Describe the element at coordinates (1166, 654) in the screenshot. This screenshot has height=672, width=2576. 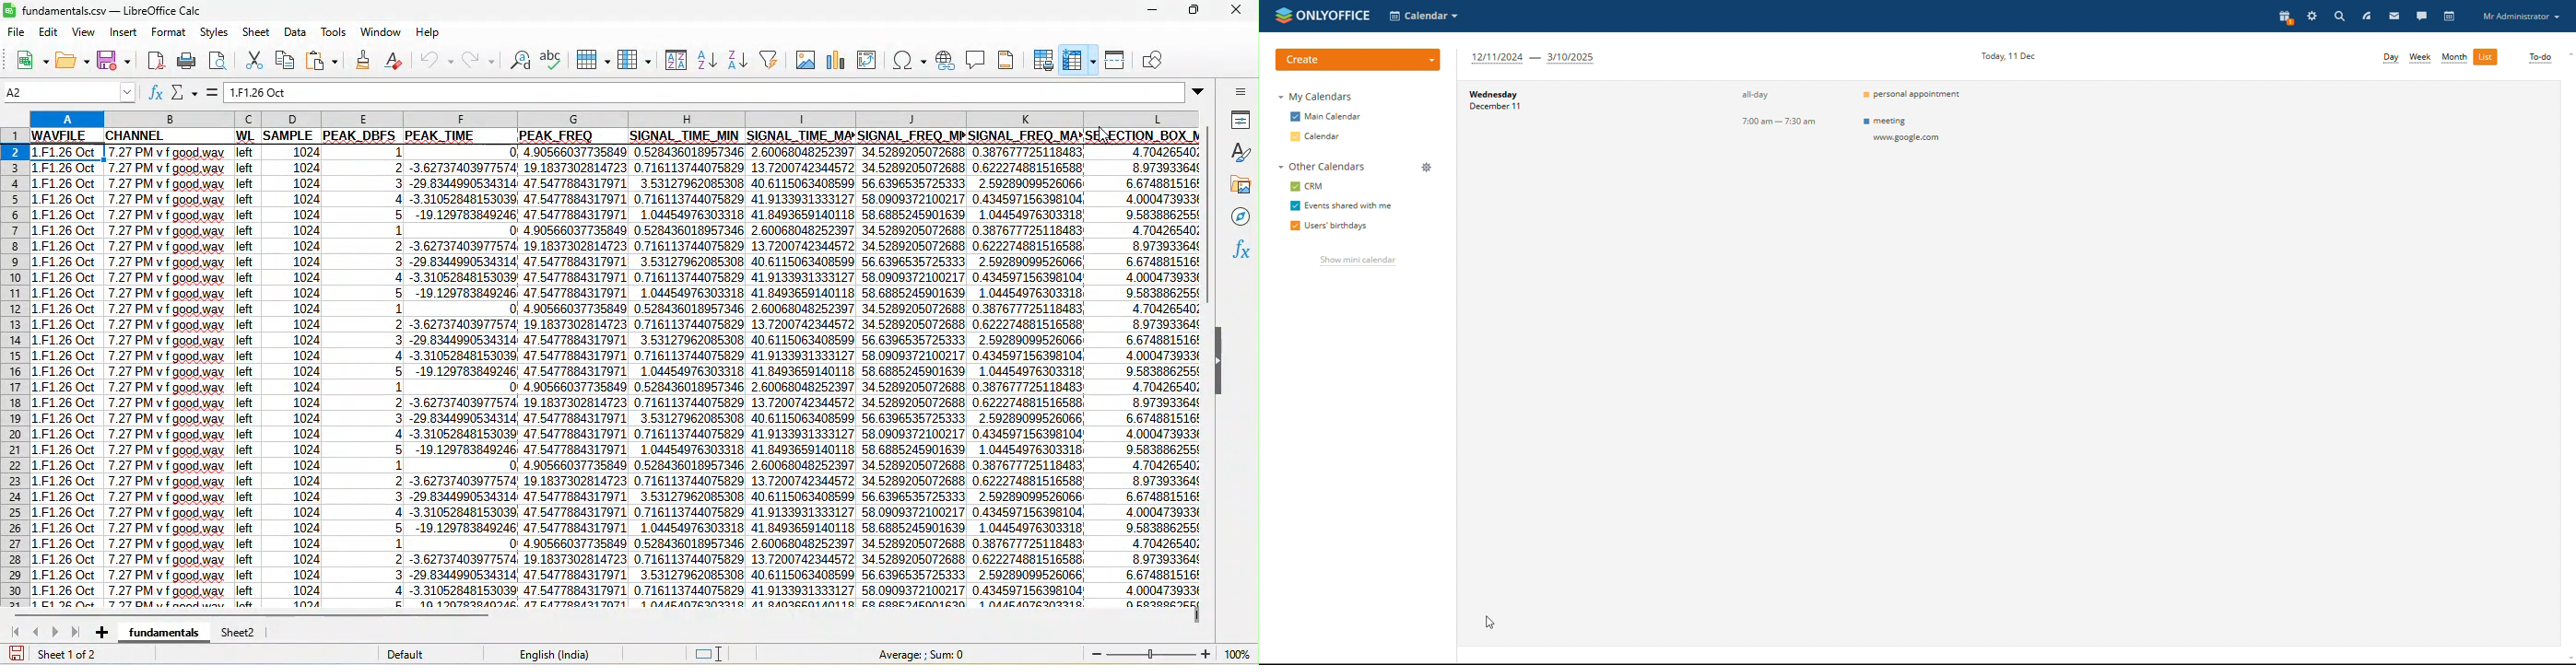
I see `zoom` at that location.